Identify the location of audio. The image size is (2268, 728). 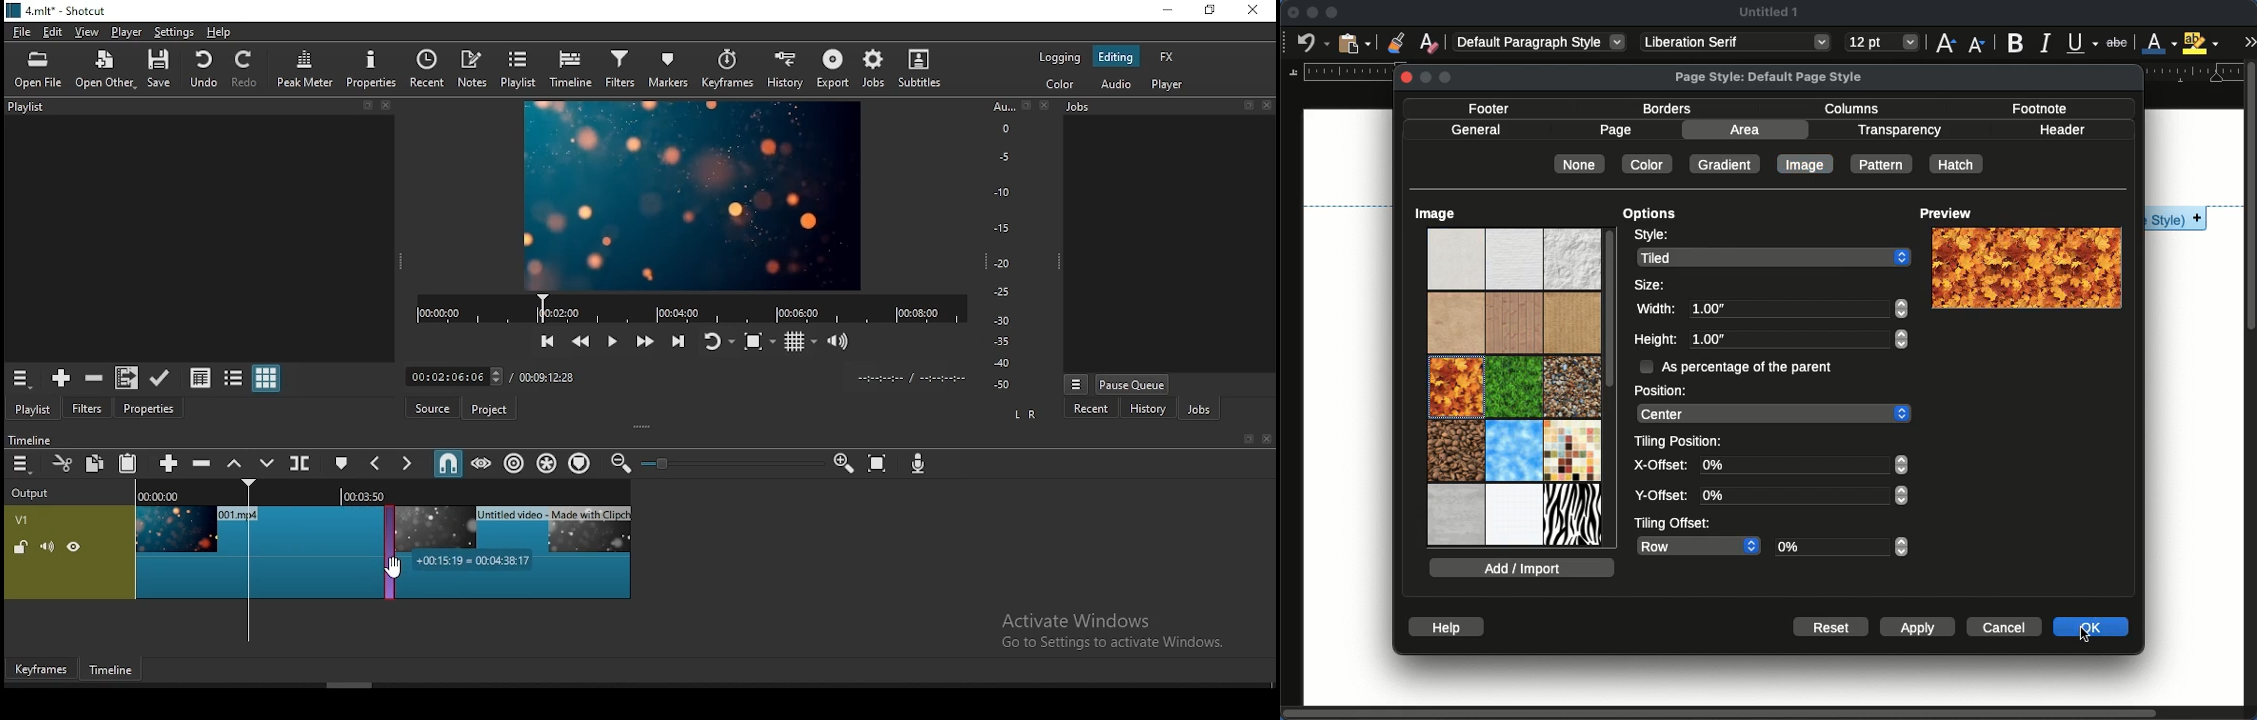
(1120, 84).